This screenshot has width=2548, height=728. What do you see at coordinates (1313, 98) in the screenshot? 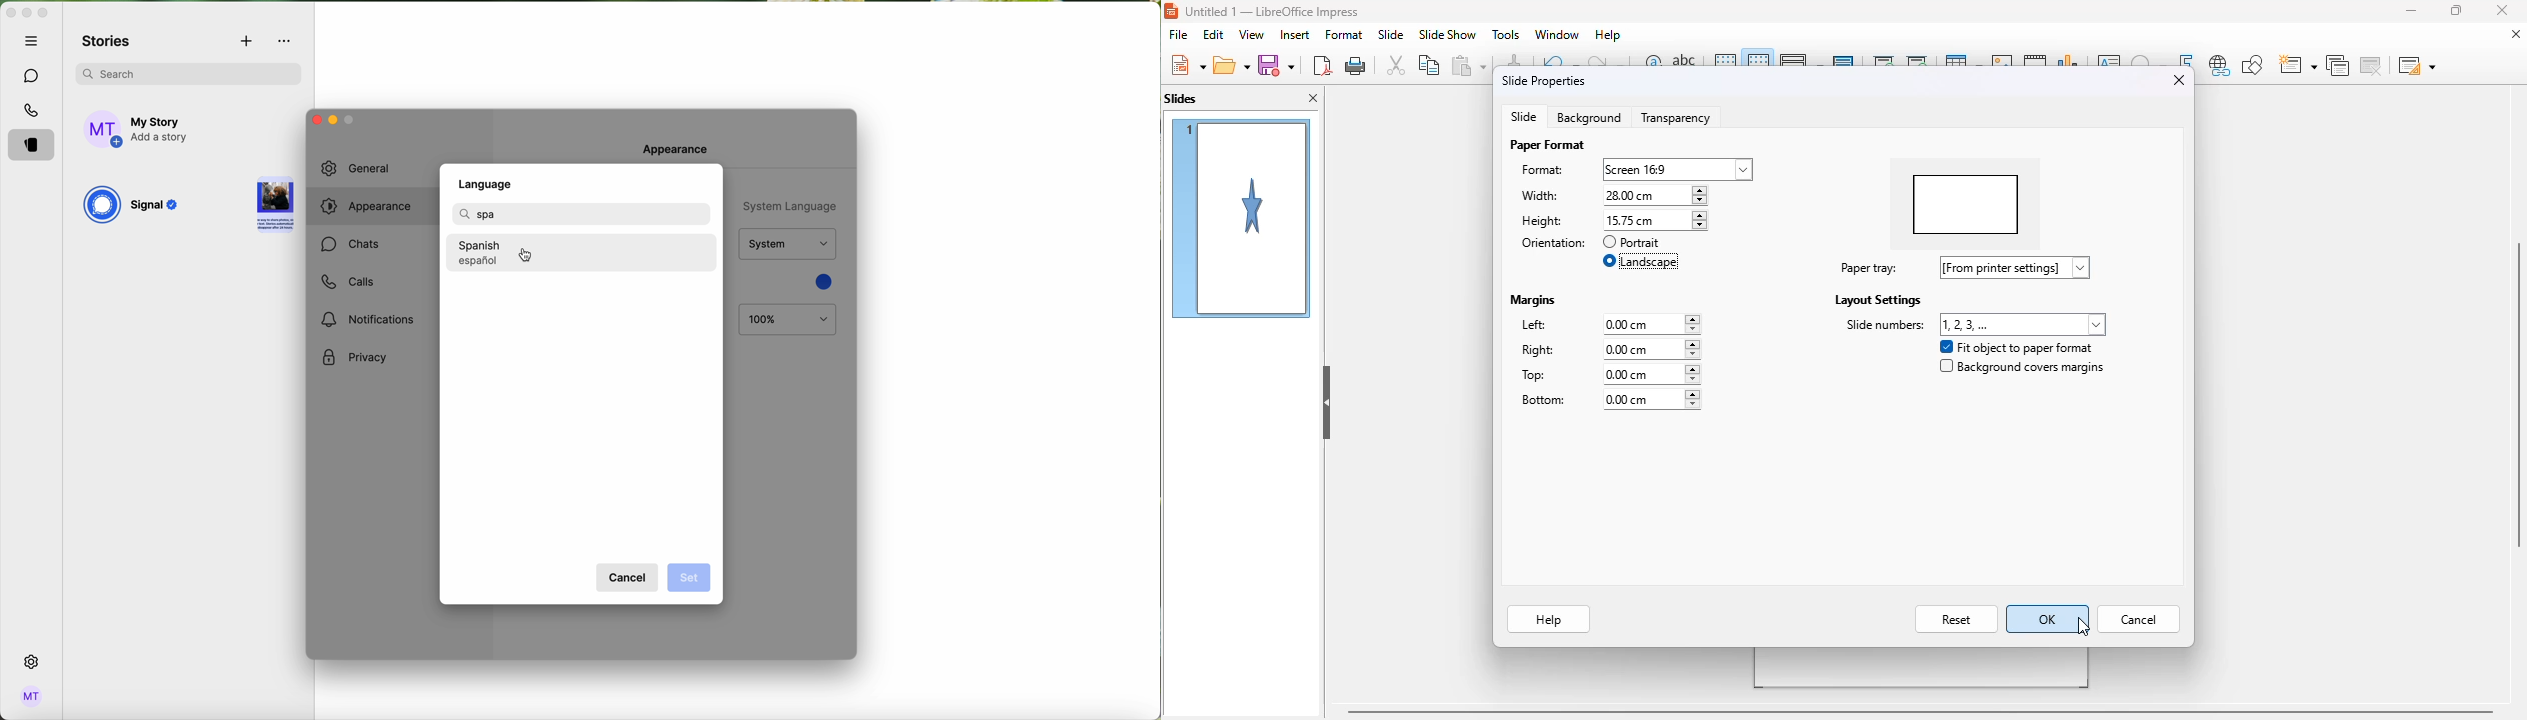
I see `close pane` at bounding box center [1313, 98].